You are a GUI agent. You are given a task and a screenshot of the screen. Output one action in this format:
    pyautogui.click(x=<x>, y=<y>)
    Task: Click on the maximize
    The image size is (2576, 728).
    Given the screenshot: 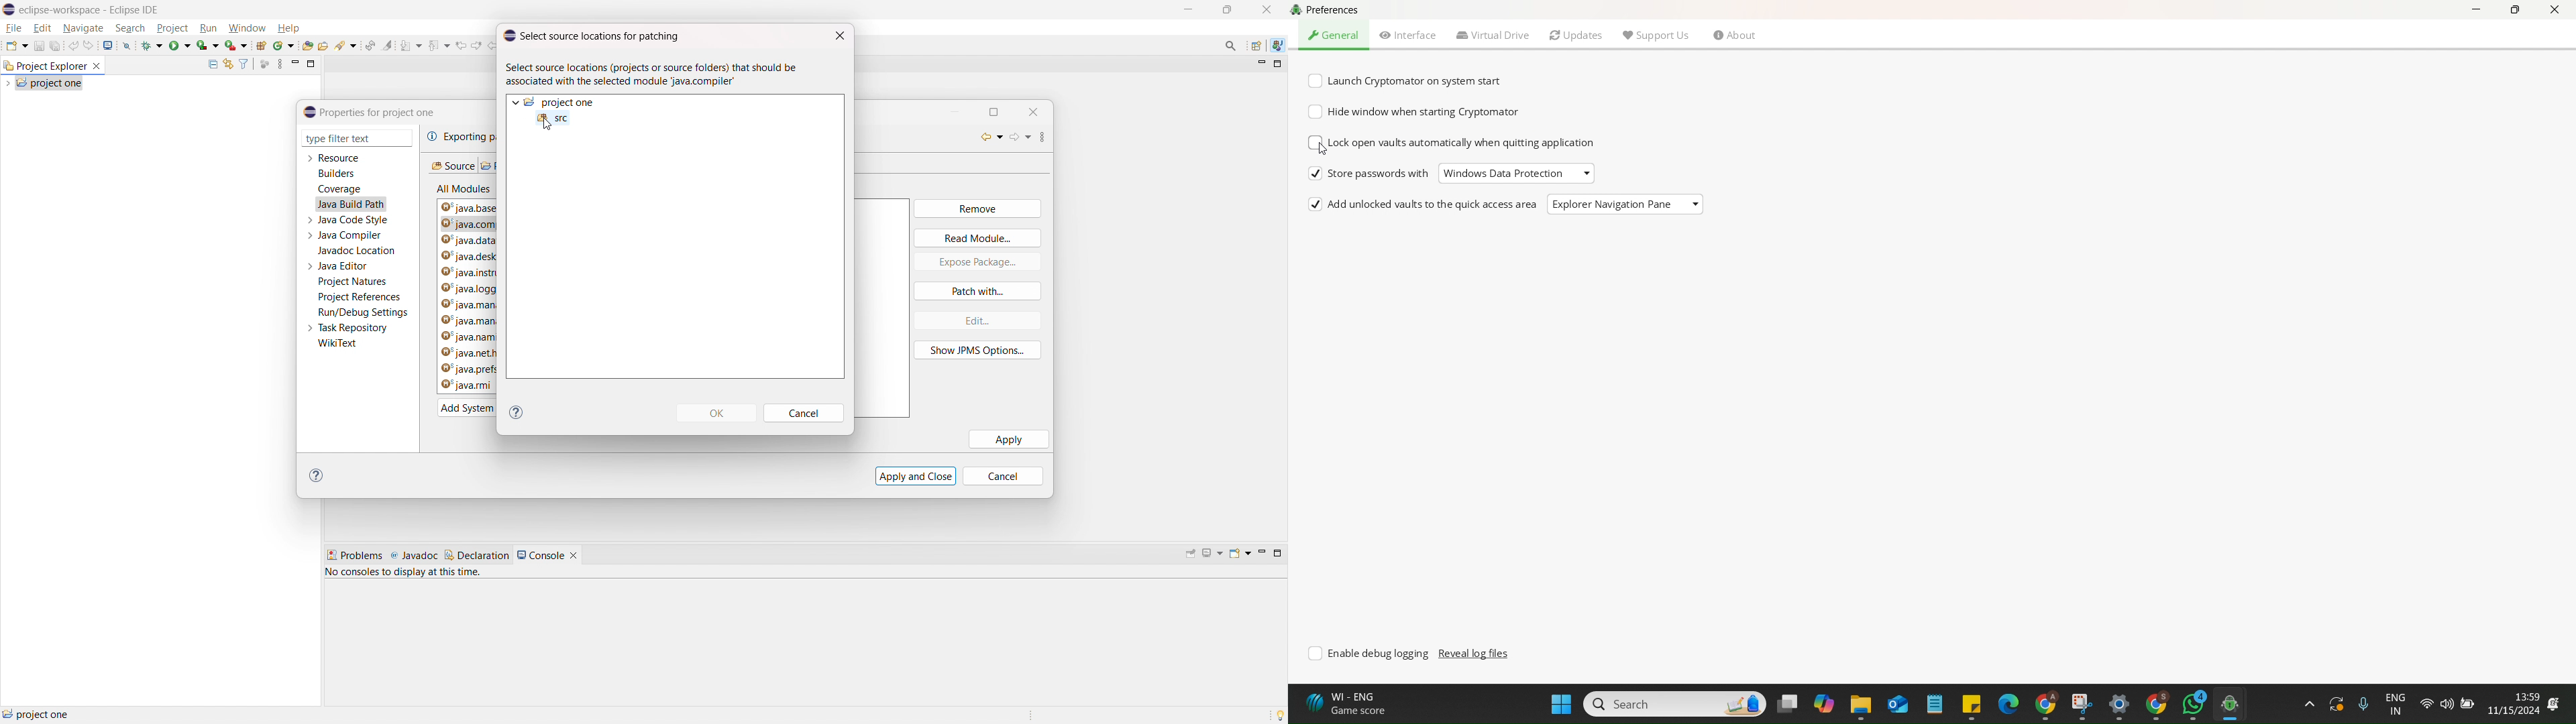 What is the action you would take?
    pyautogui.click(x=2515, y=11)
    